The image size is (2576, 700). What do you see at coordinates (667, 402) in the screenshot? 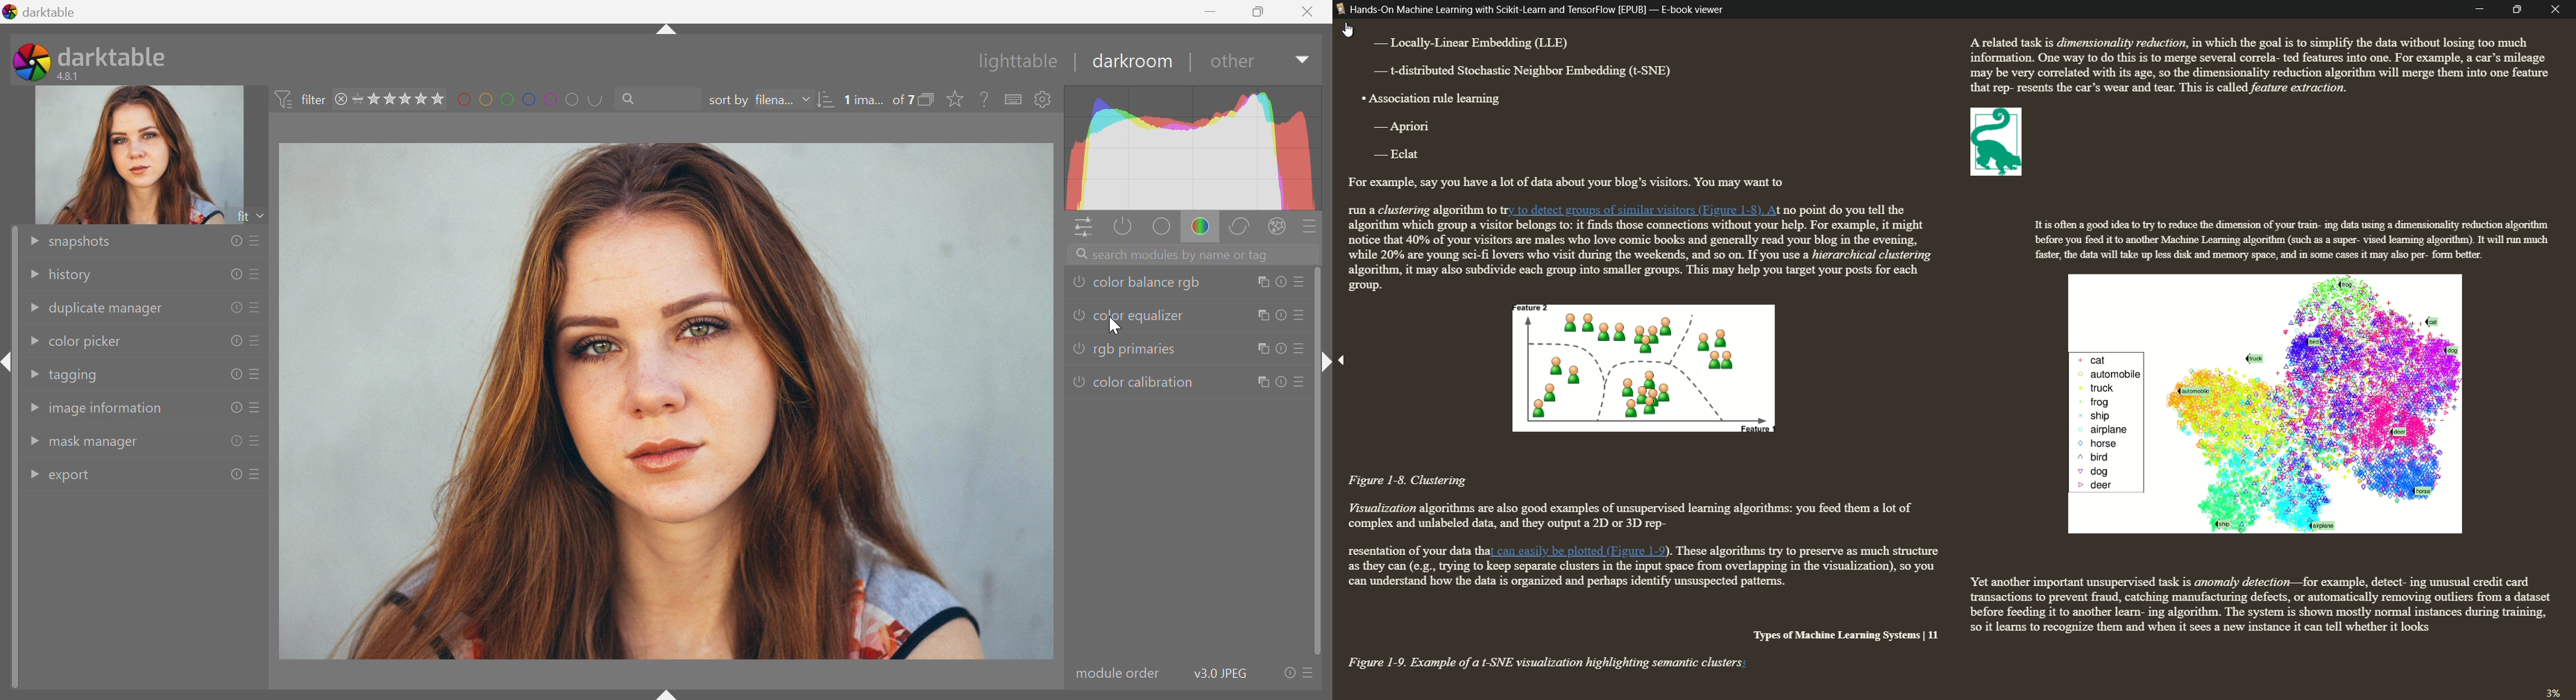
I see `image` at bounding box center [667, 402].